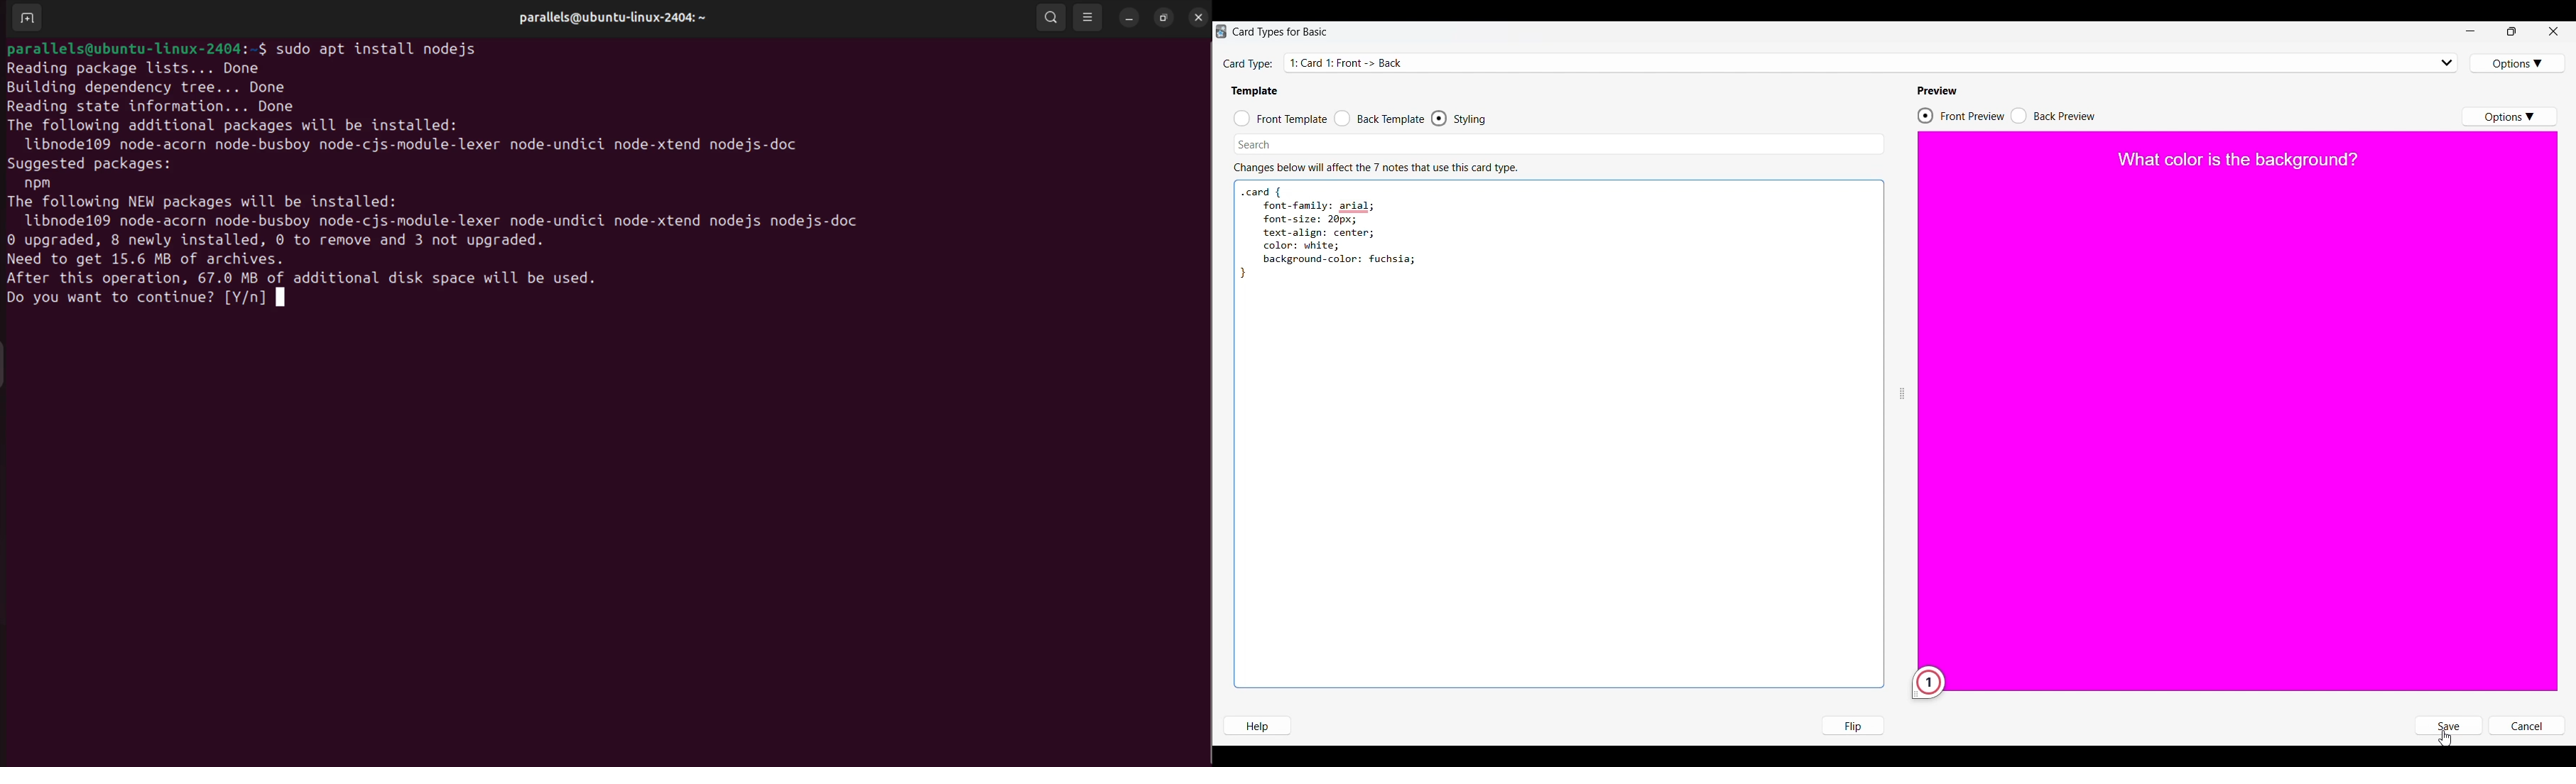  Describe the element at coordinates (1960, 116) in the screenshot. I see `Preview front of card, current selection` at that location.